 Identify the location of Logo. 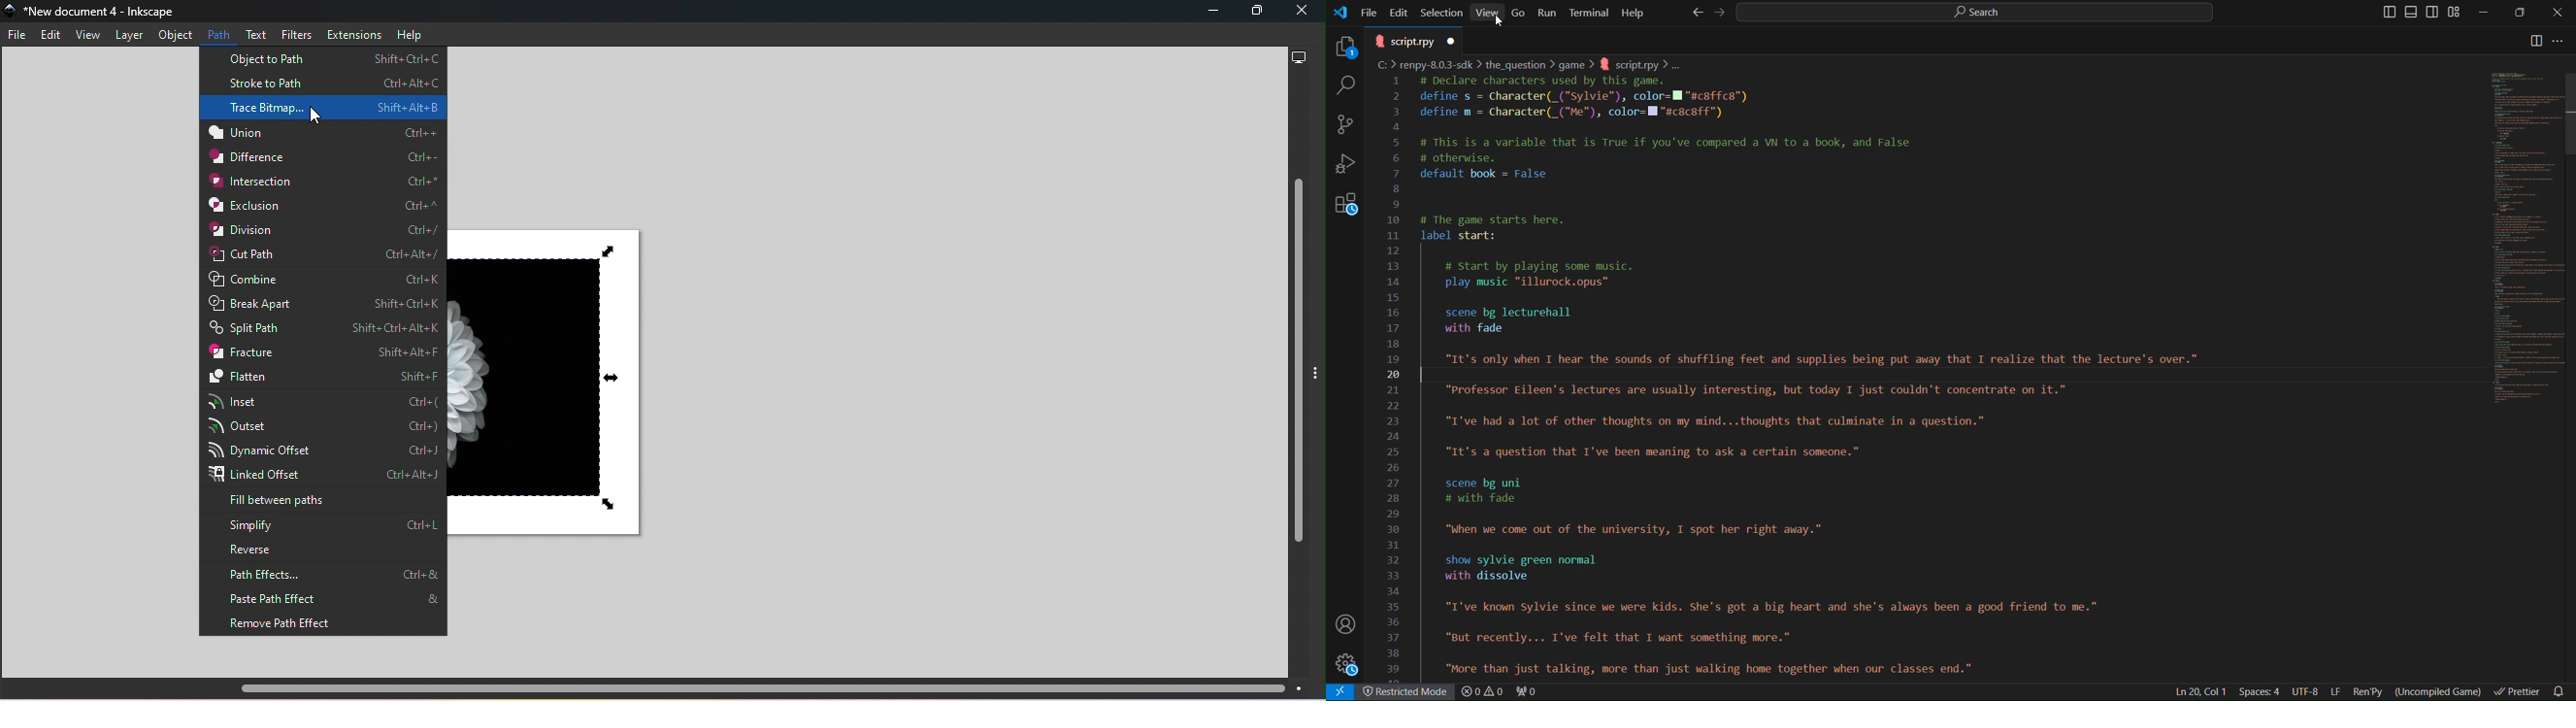
(1340, 12).